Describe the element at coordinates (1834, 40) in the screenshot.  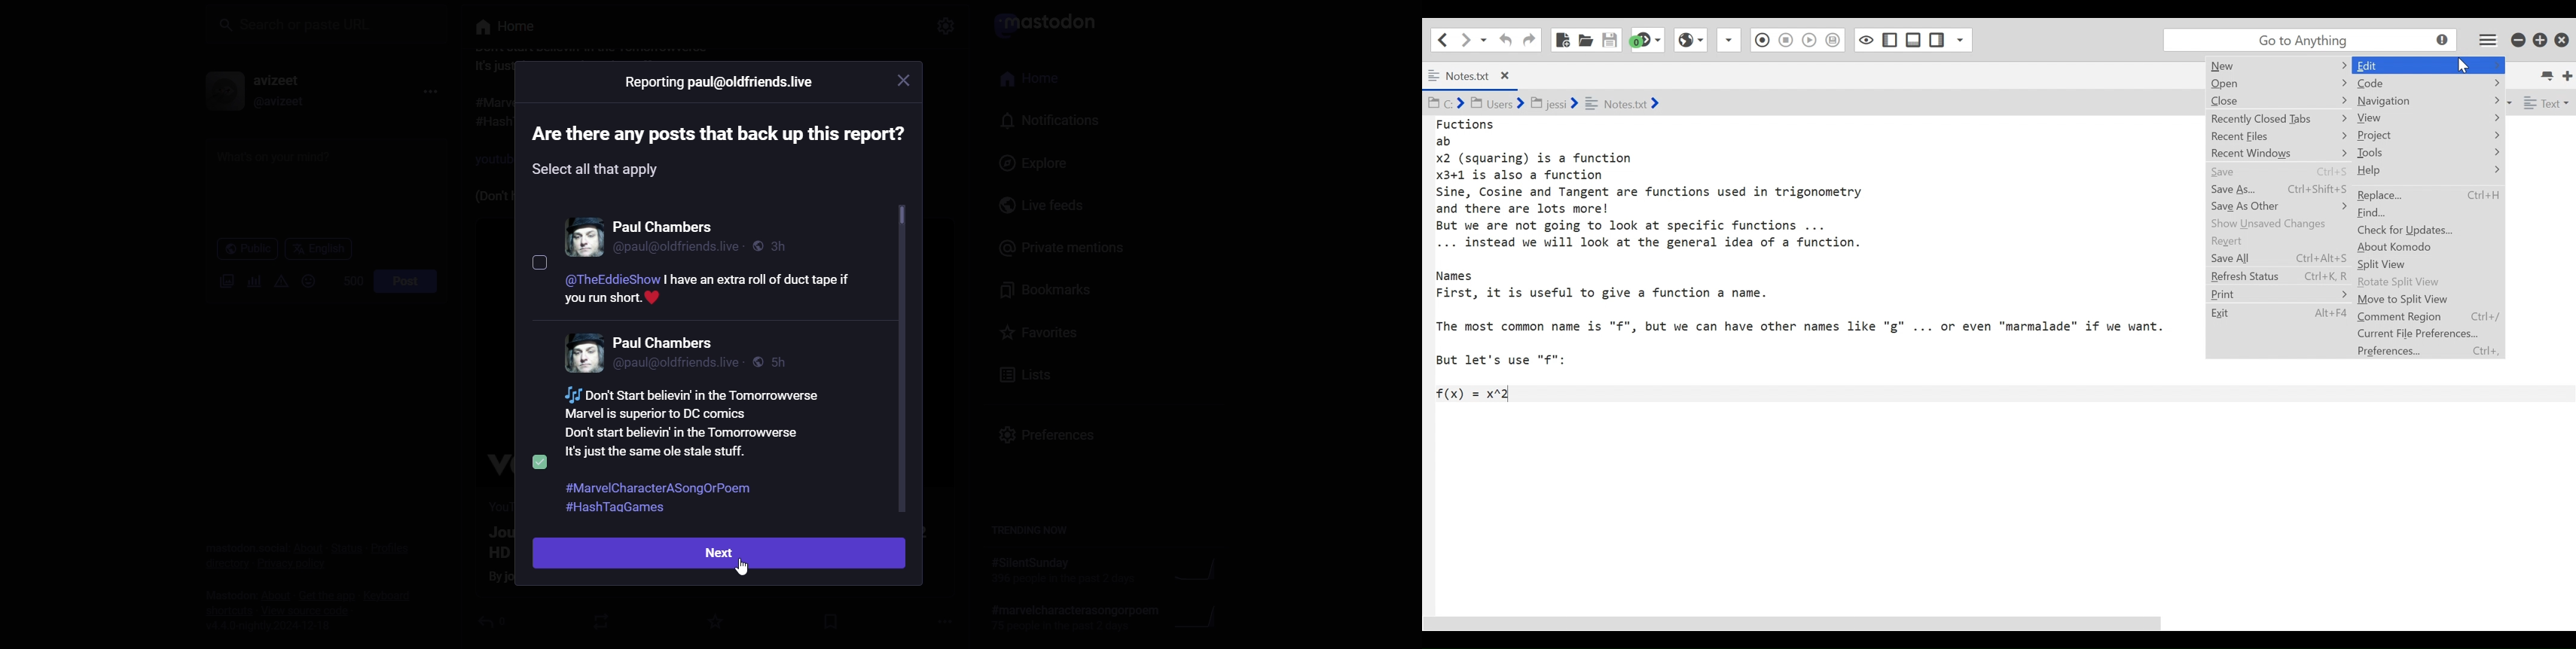
I see `Toggle Focus mode` at that location.